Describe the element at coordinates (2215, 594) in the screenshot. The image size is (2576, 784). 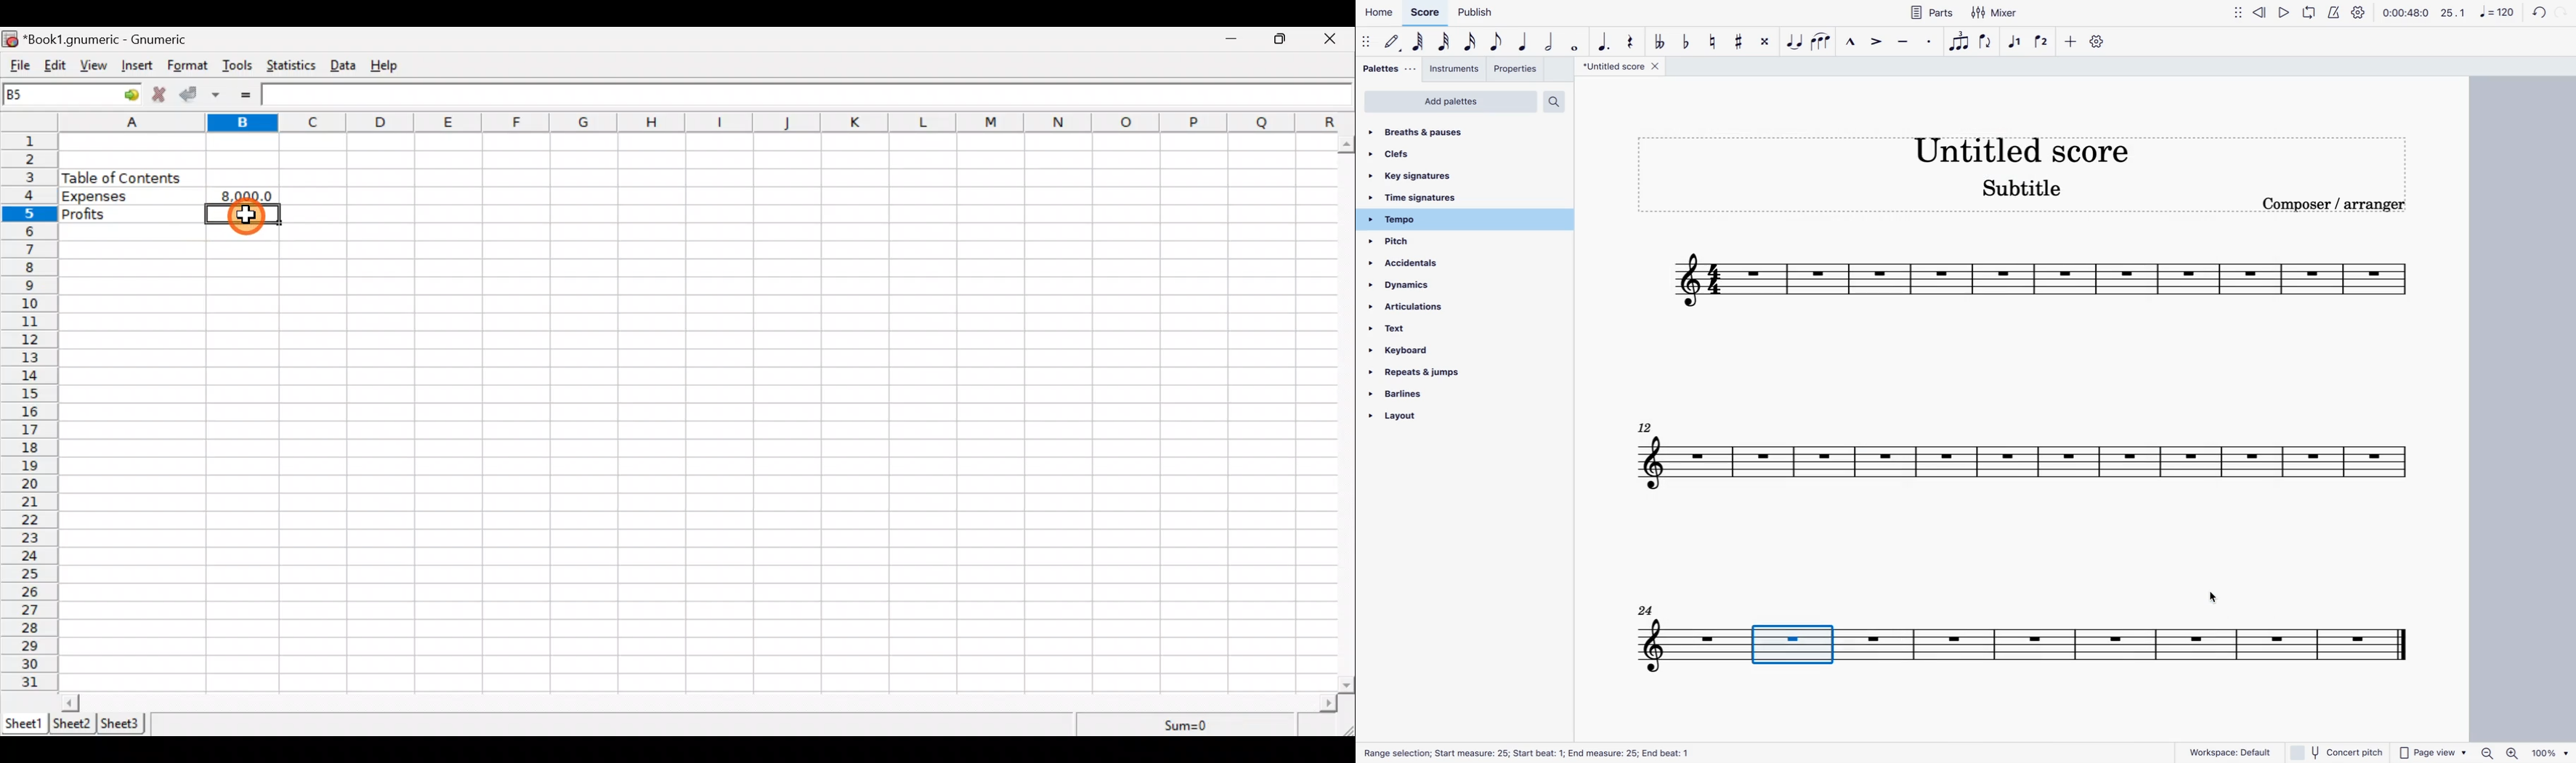
I see `Cursor` at that location.